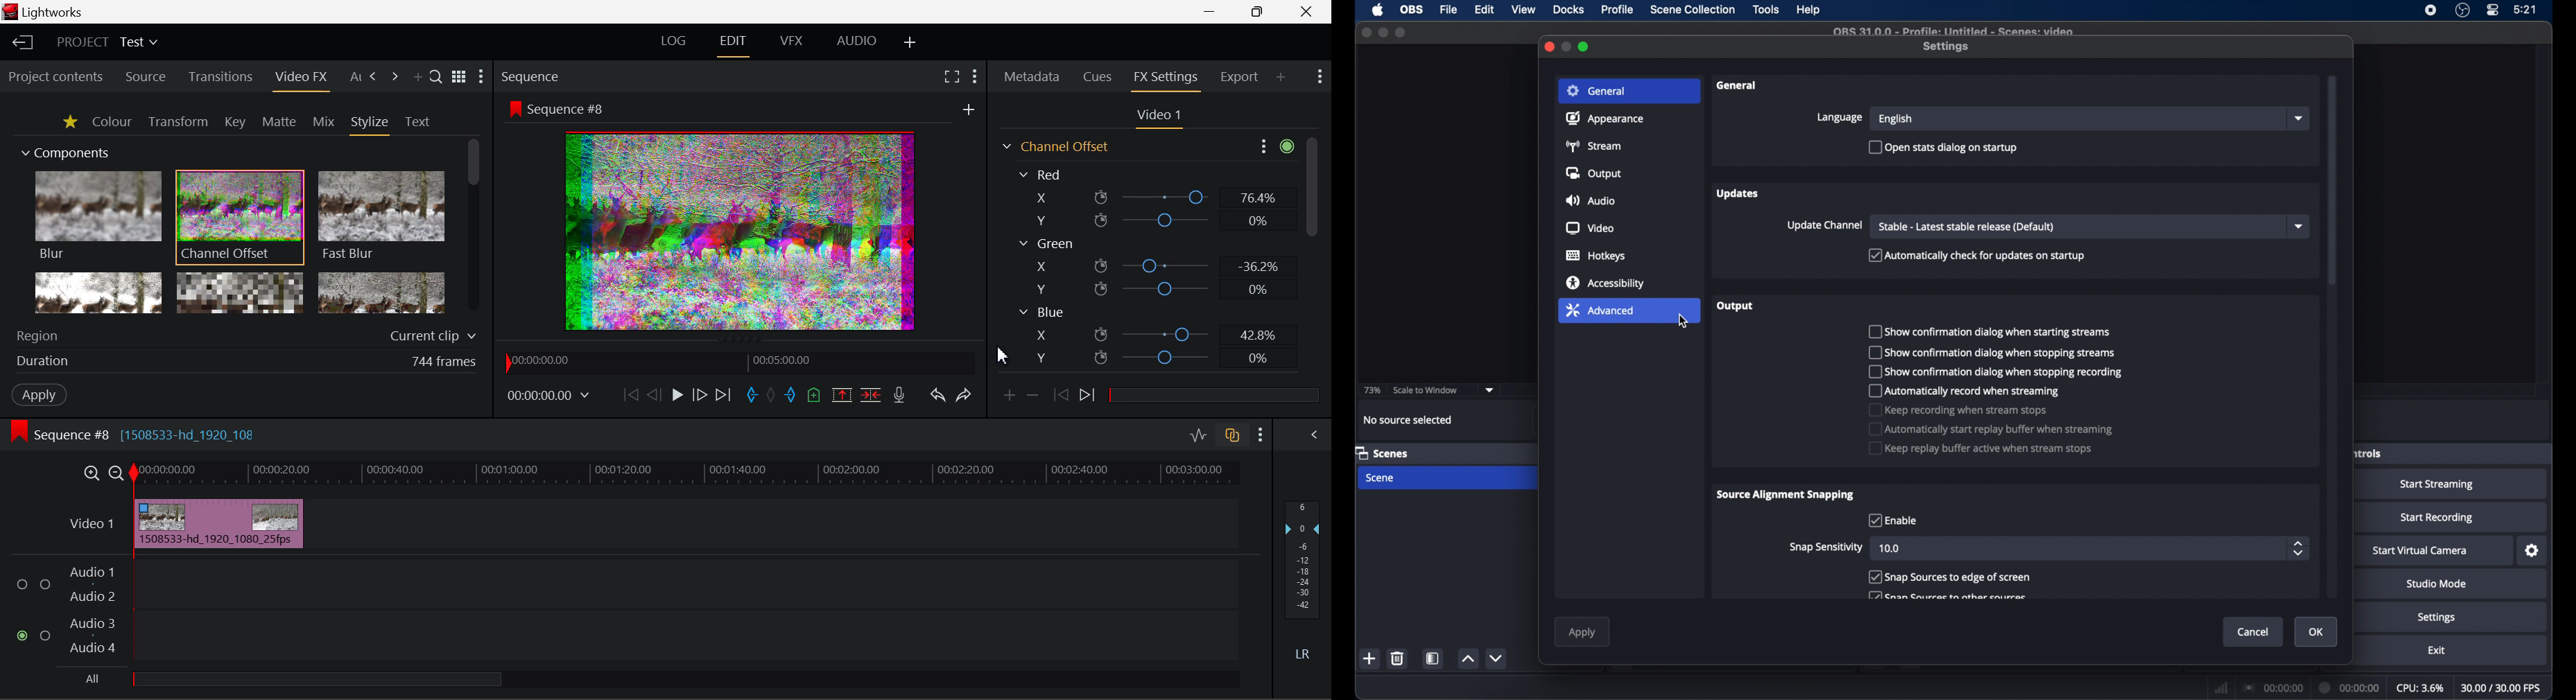  I want to click on stream, so click(1595, 146).